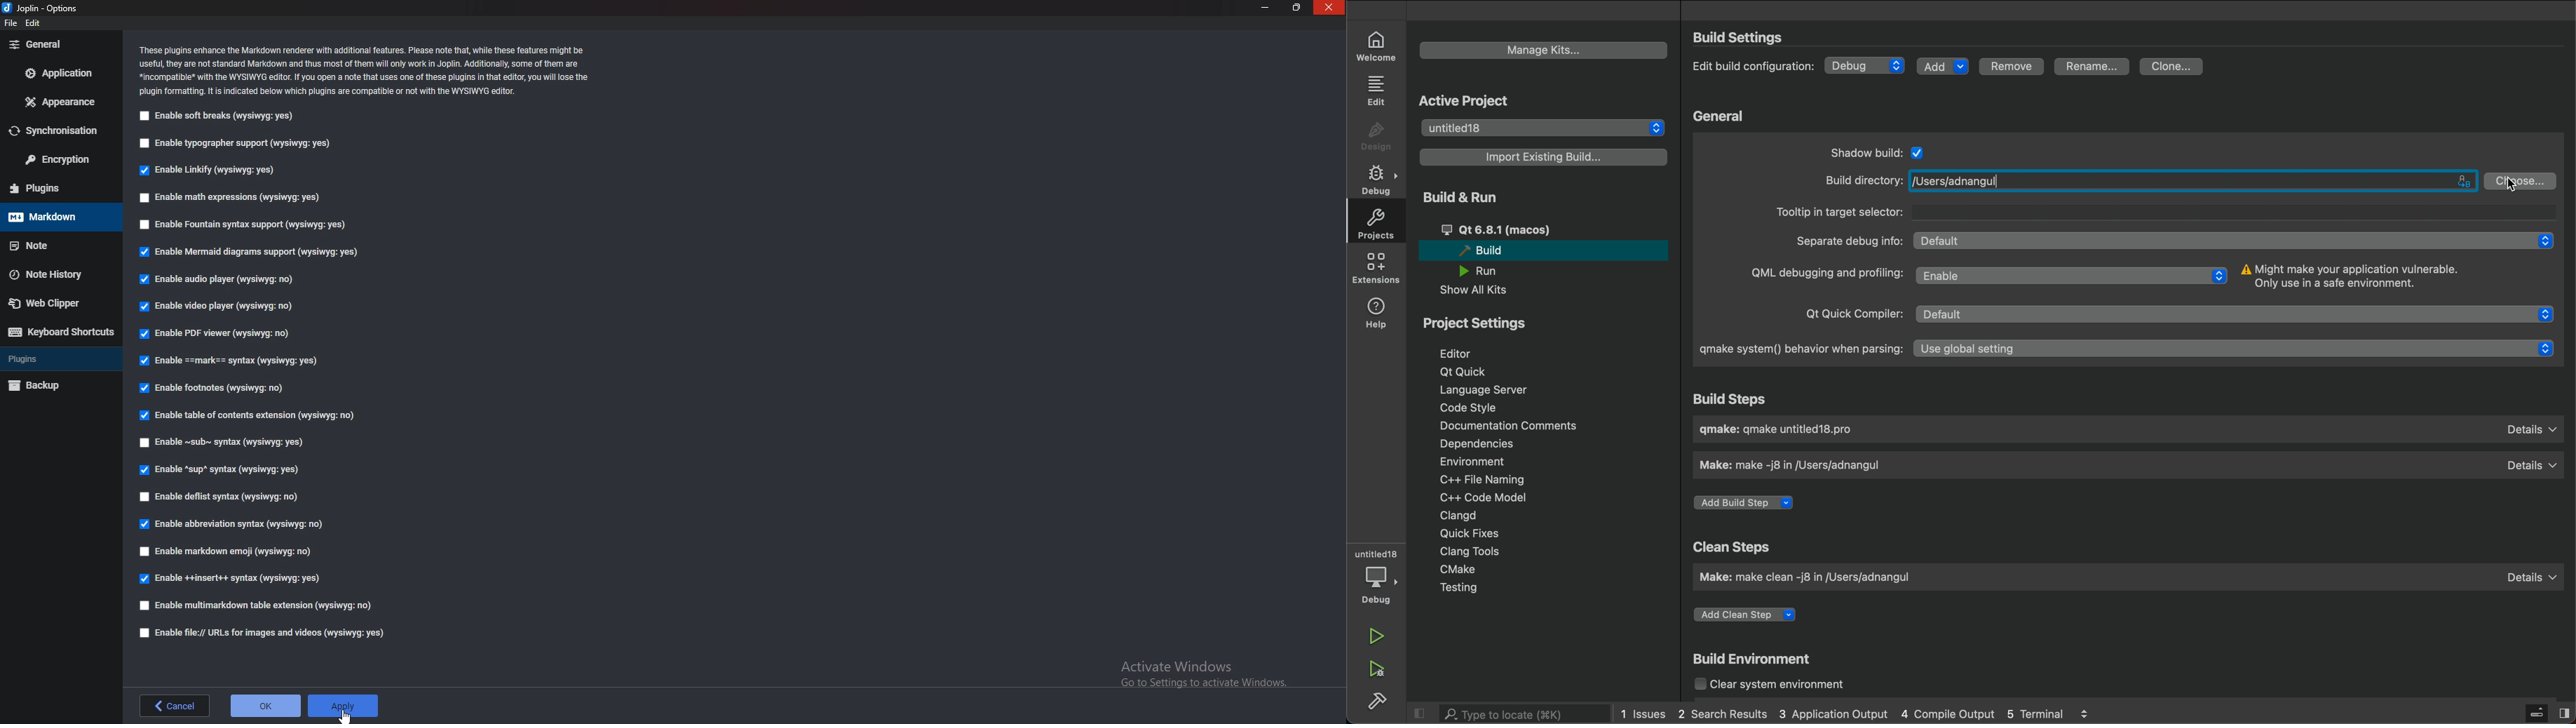 The width and height of the screenshot is (2576, 728). I want to click on file, so click(10, 26).